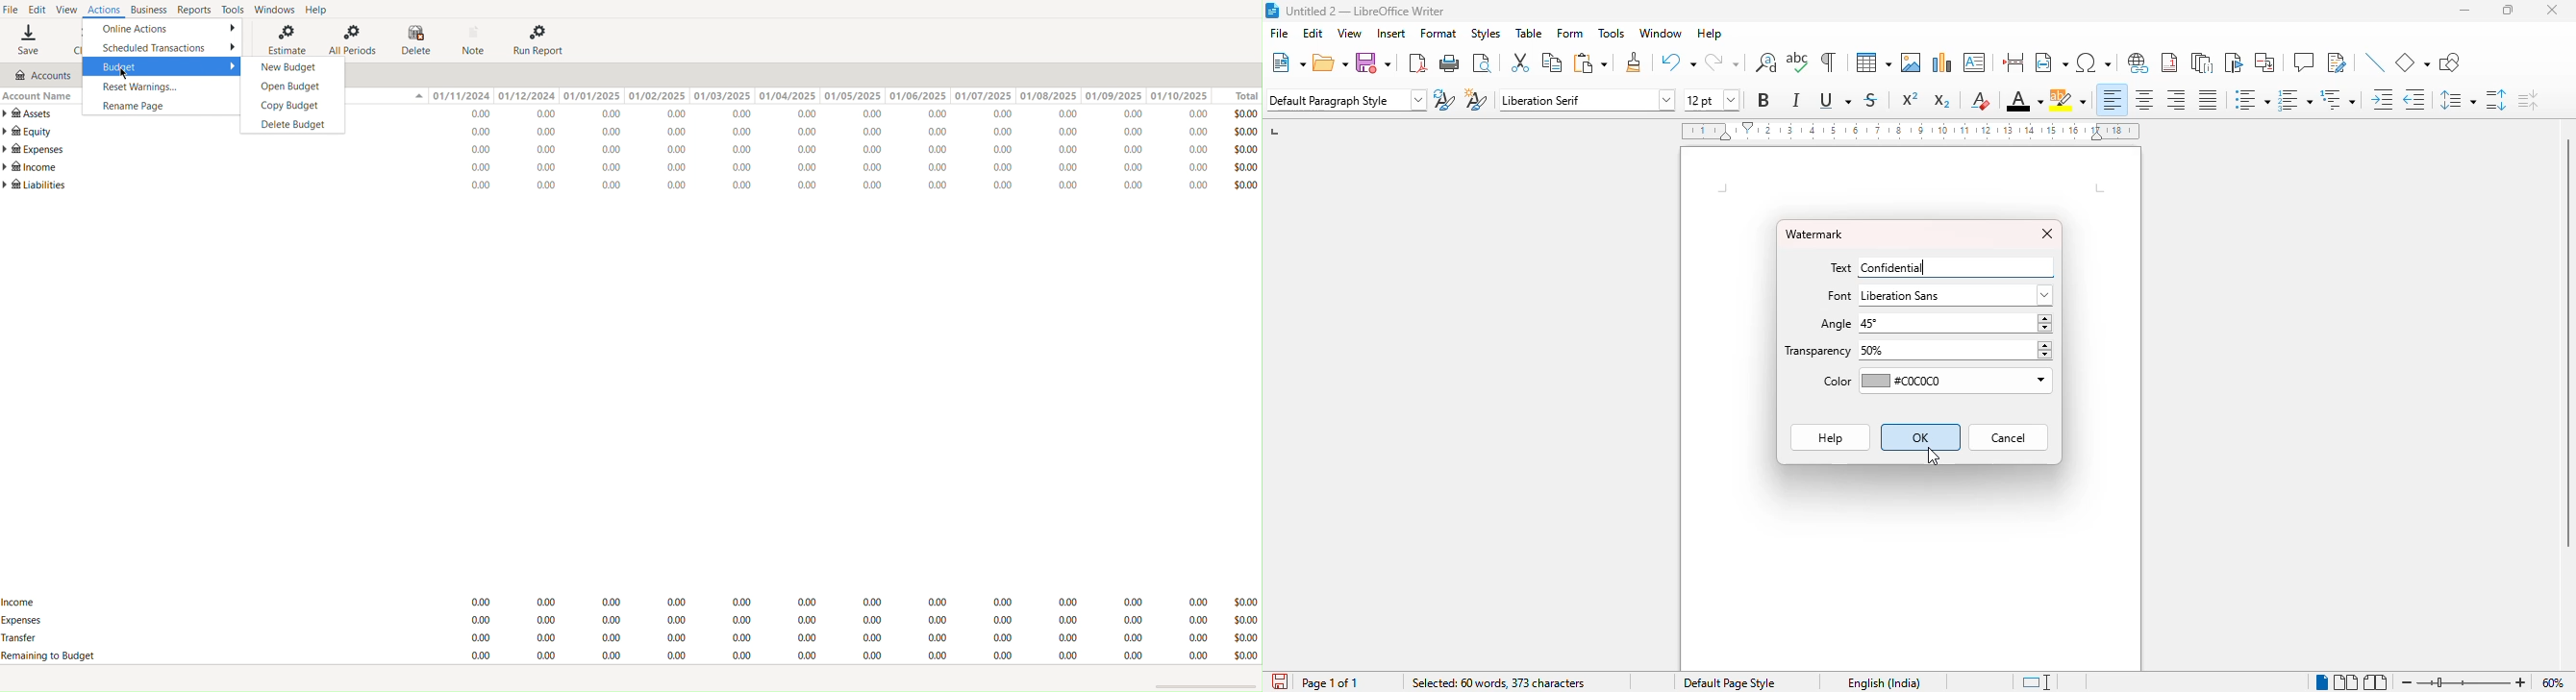  Describe the element at coordinates (275, 10) in the screenshot. I see `Windows` at that location.